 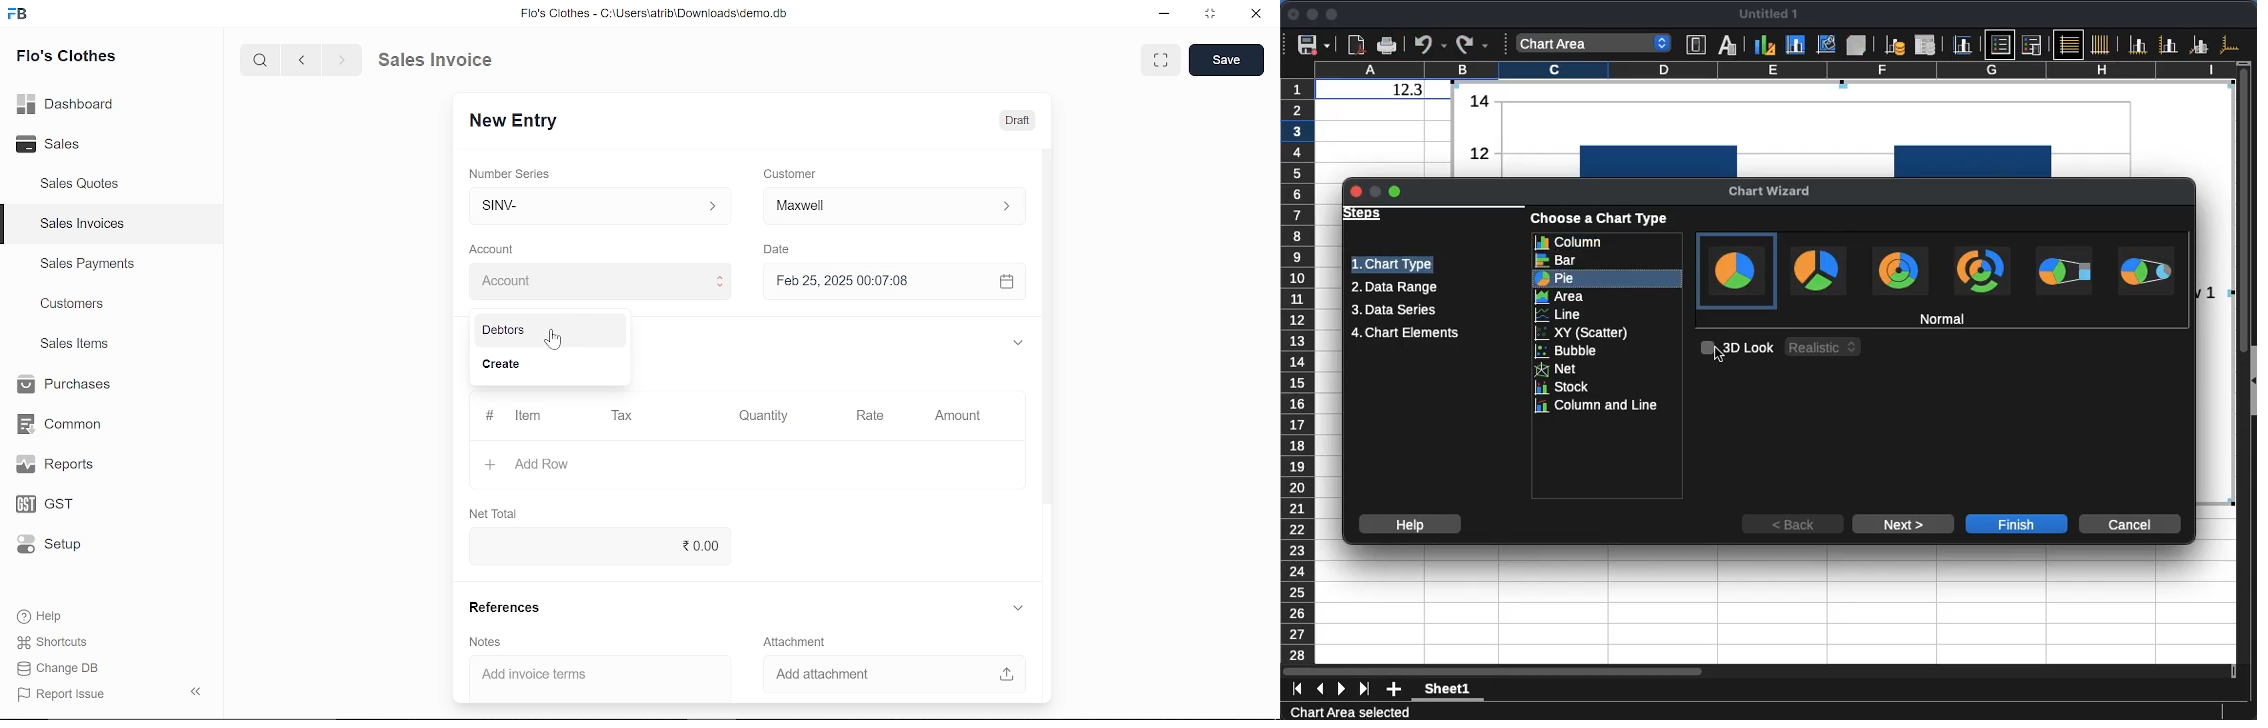 I want to click on data range, so click(x=1394, y=289).